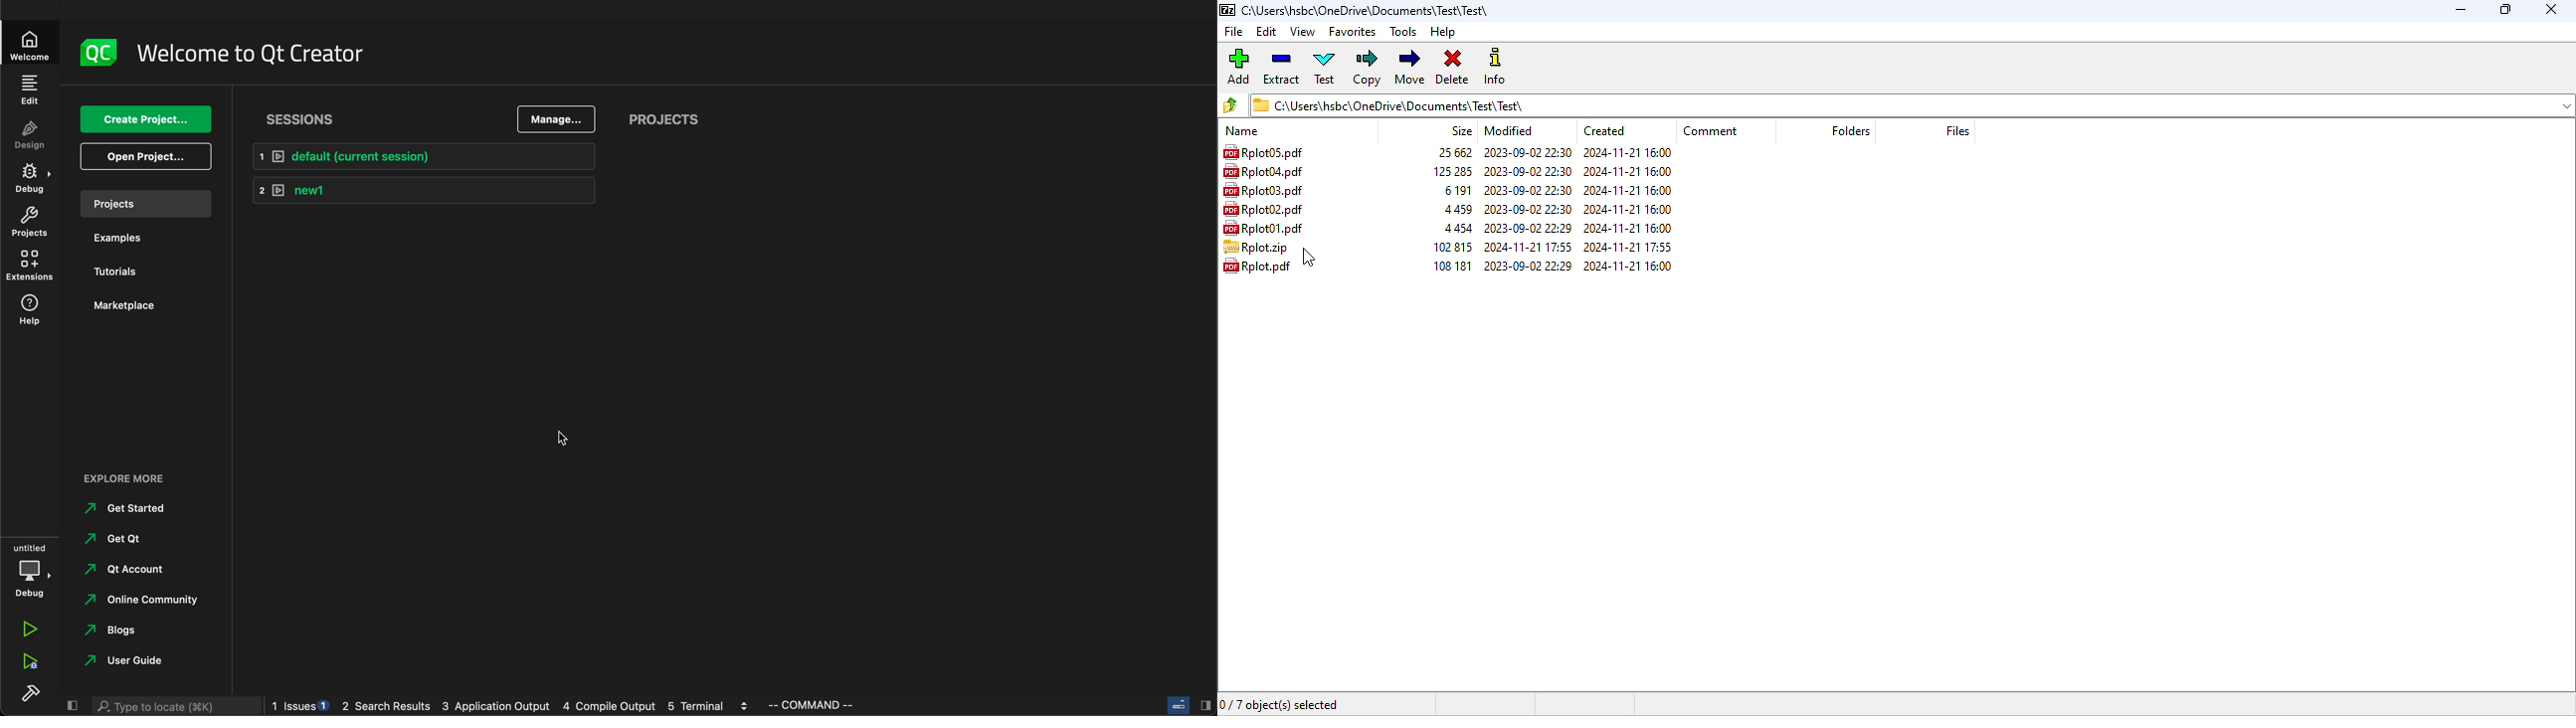 Image resolution: width=2576 pixels, height=728 pixels. I want to click on browse folders, so click(1229, 105).